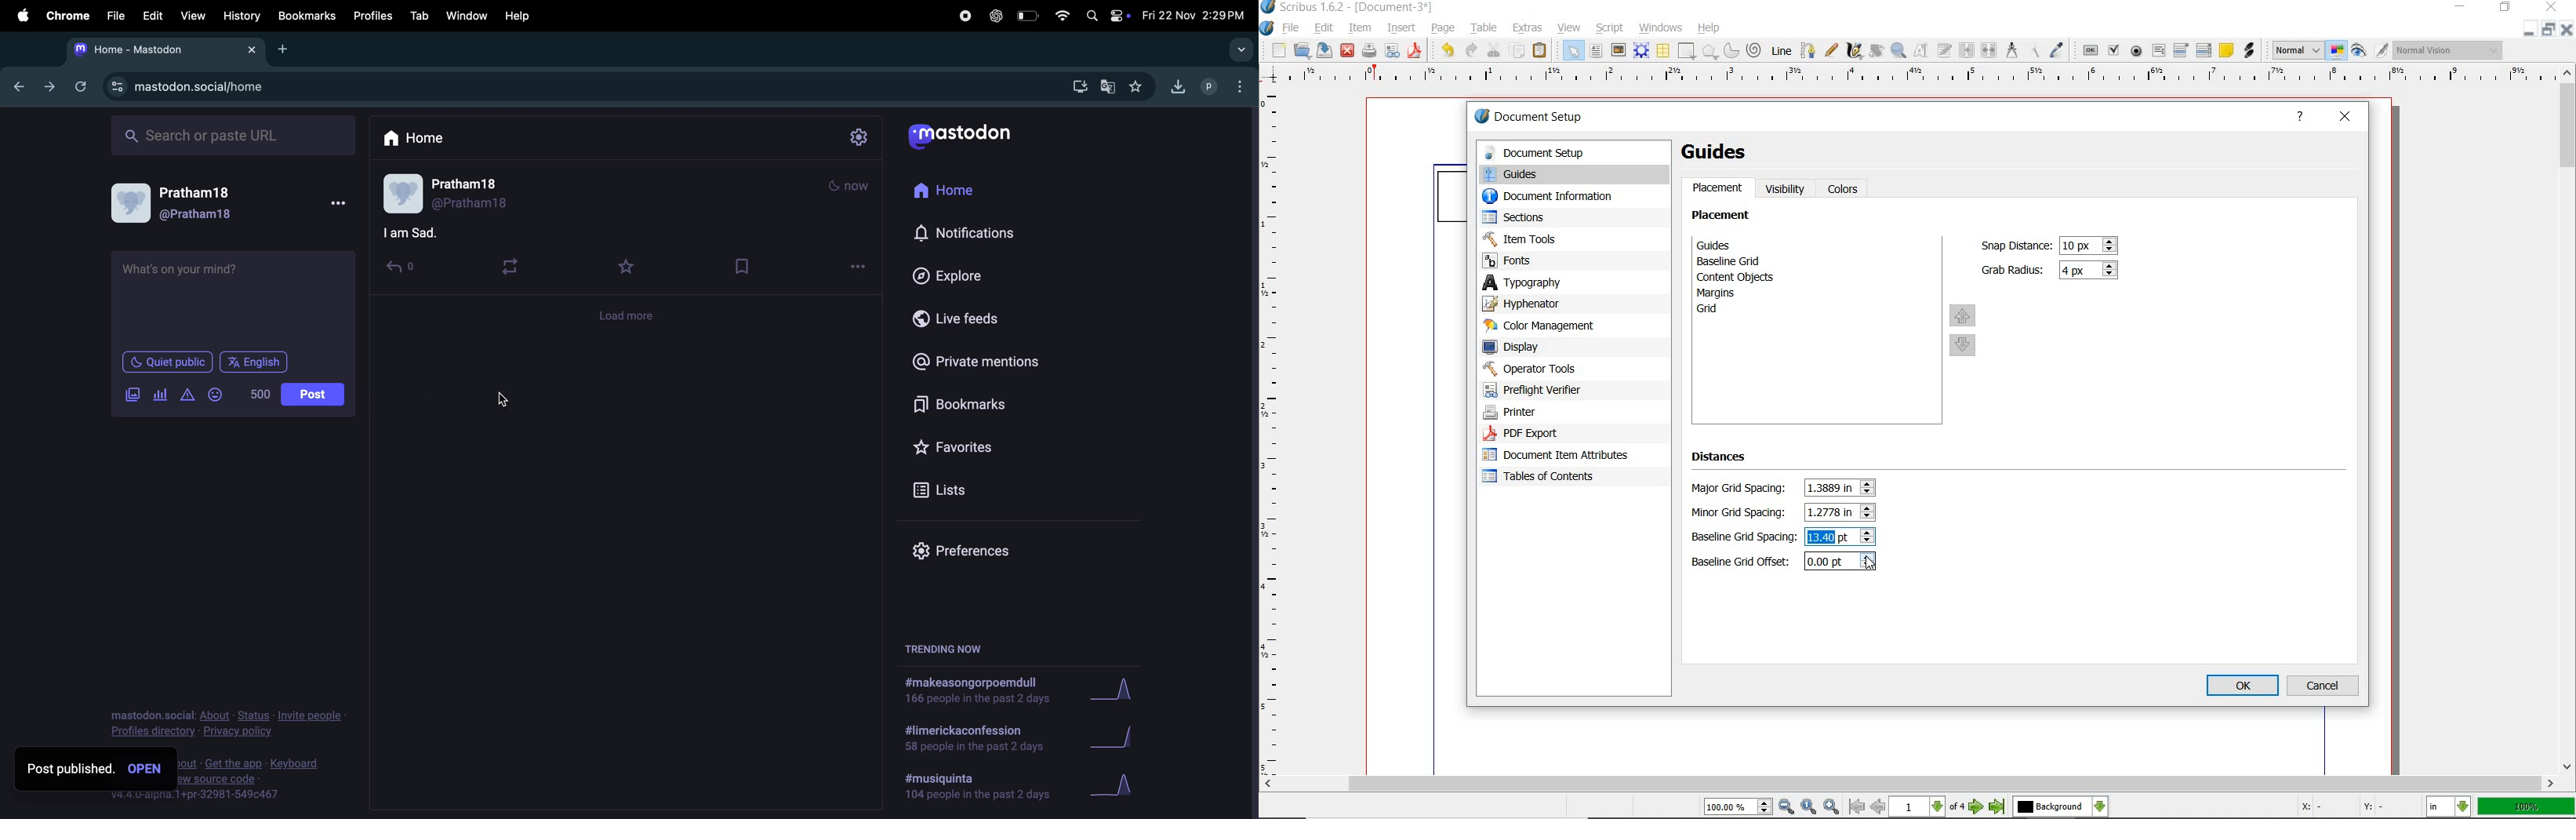  What do you see at coordinates (2568, 29) in the screenshot?
I see `close` at bounding box center [2568, 29].